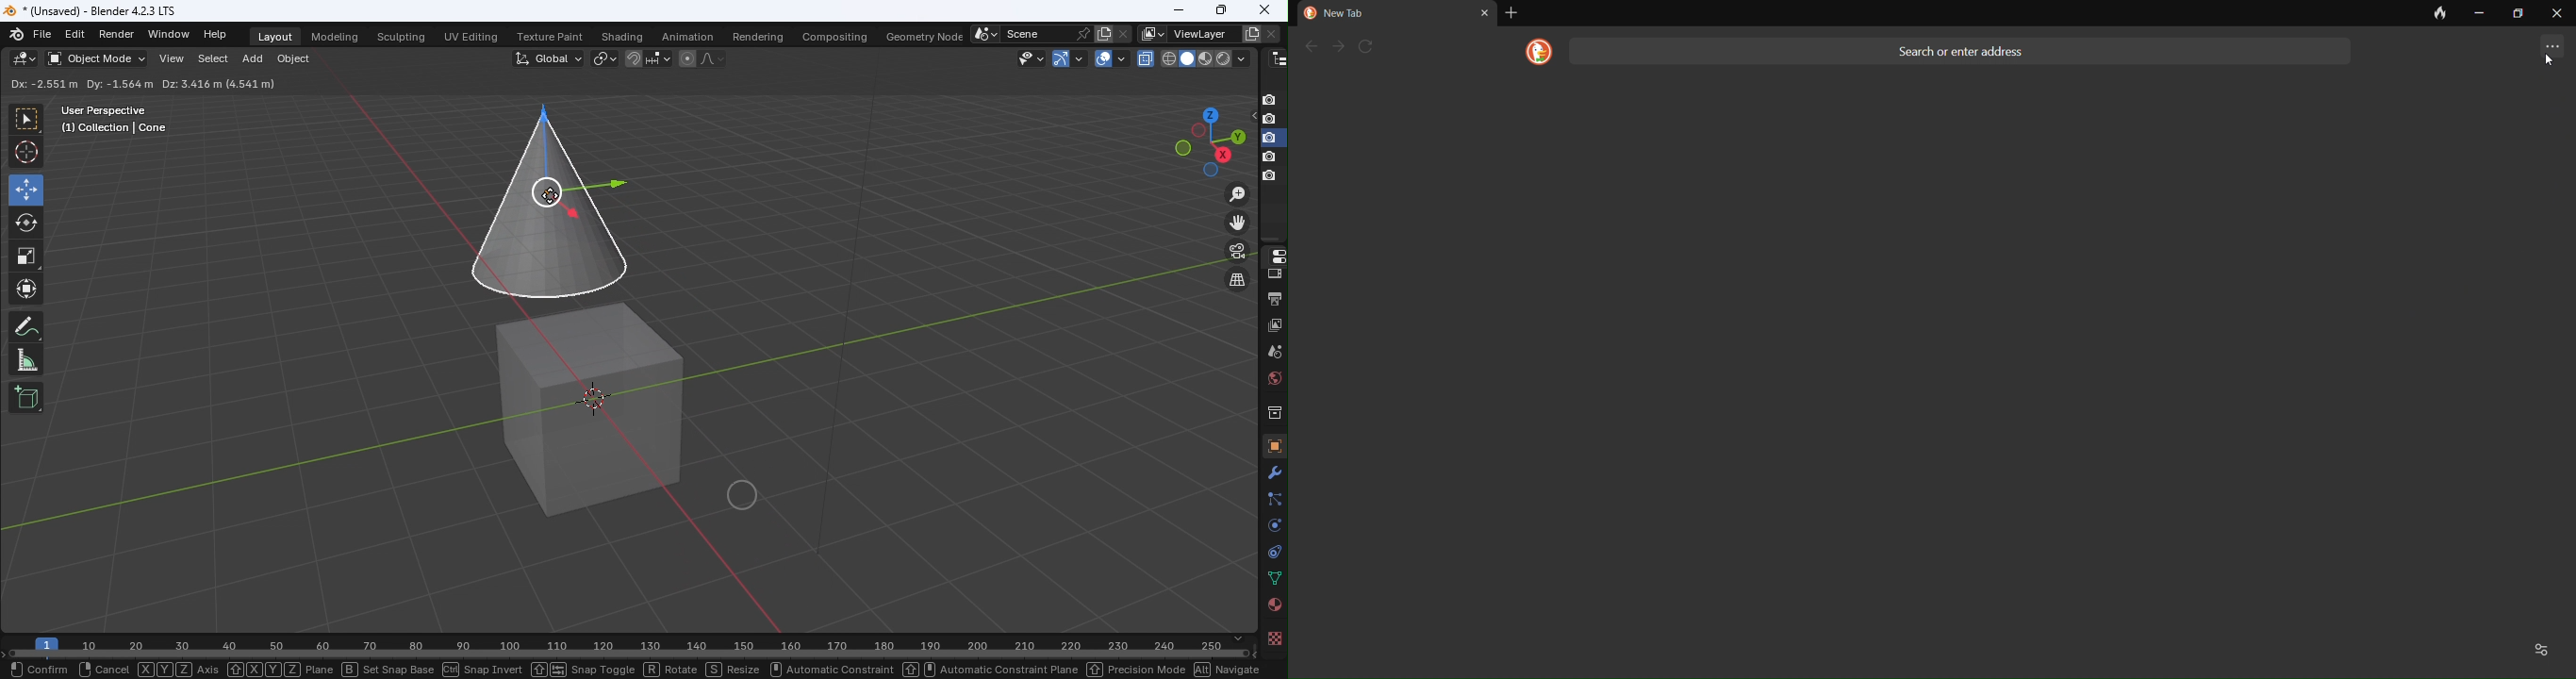 The width and height of the screenshot is (2576, 700). What do you see at coordinates (1222, 155) in the screenshot?
I see `Rotate the view` at bounding box center [1222, 155].